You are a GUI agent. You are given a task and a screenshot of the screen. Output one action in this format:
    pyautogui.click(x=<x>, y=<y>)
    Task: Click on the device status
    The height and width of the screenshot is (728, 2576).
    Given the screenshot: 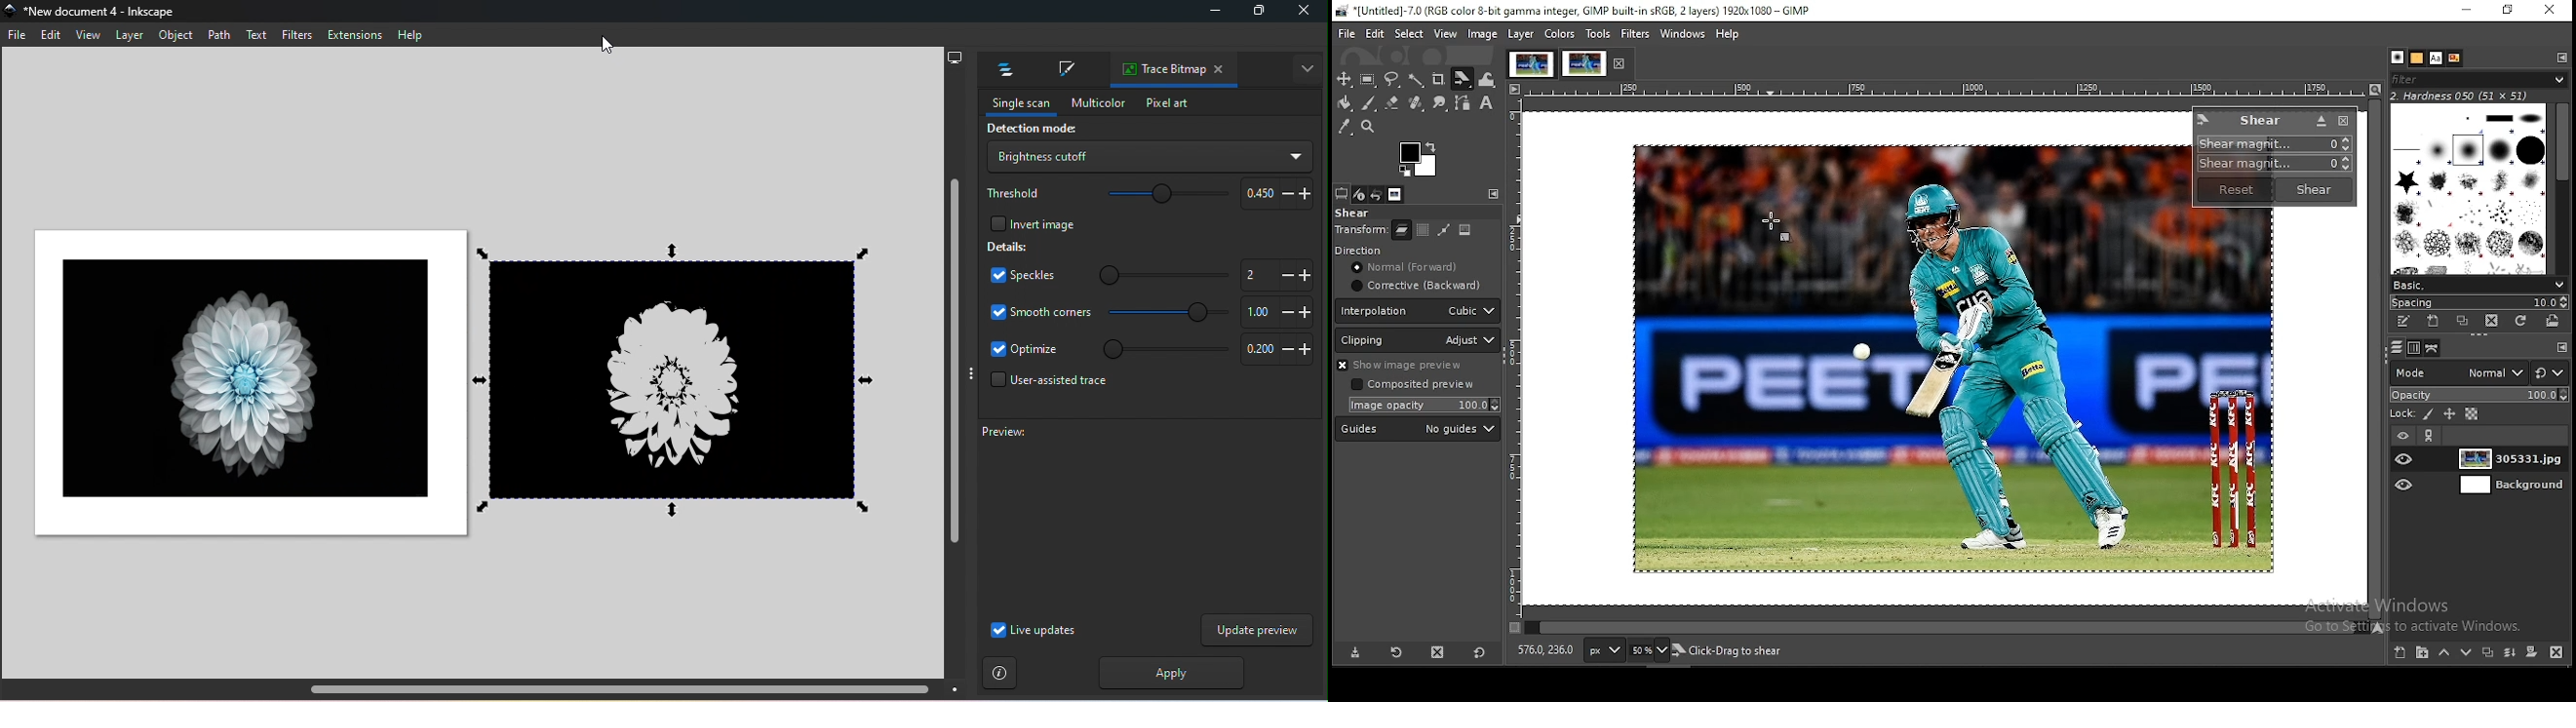 What is the action you would take?
    pyautogui.click(x=1359, y=195)
    